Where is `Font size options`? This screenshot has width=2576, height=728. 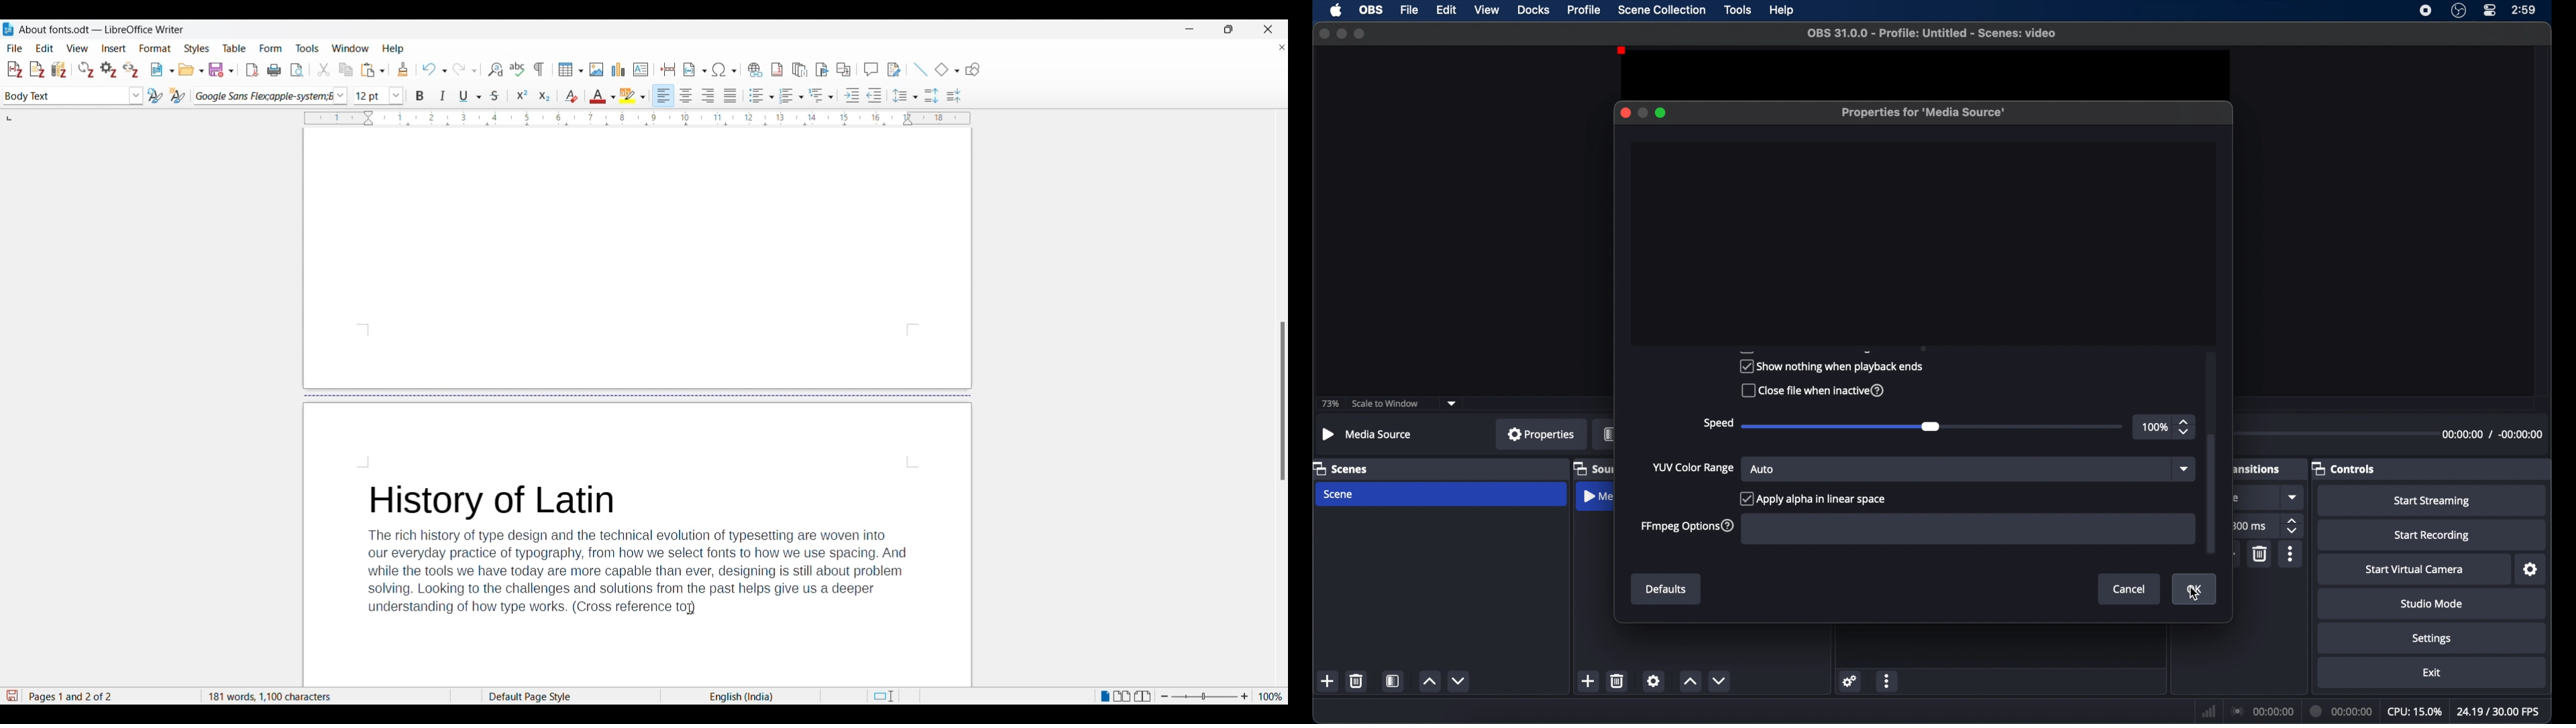 Font size options is located at coordinates (396, 95).